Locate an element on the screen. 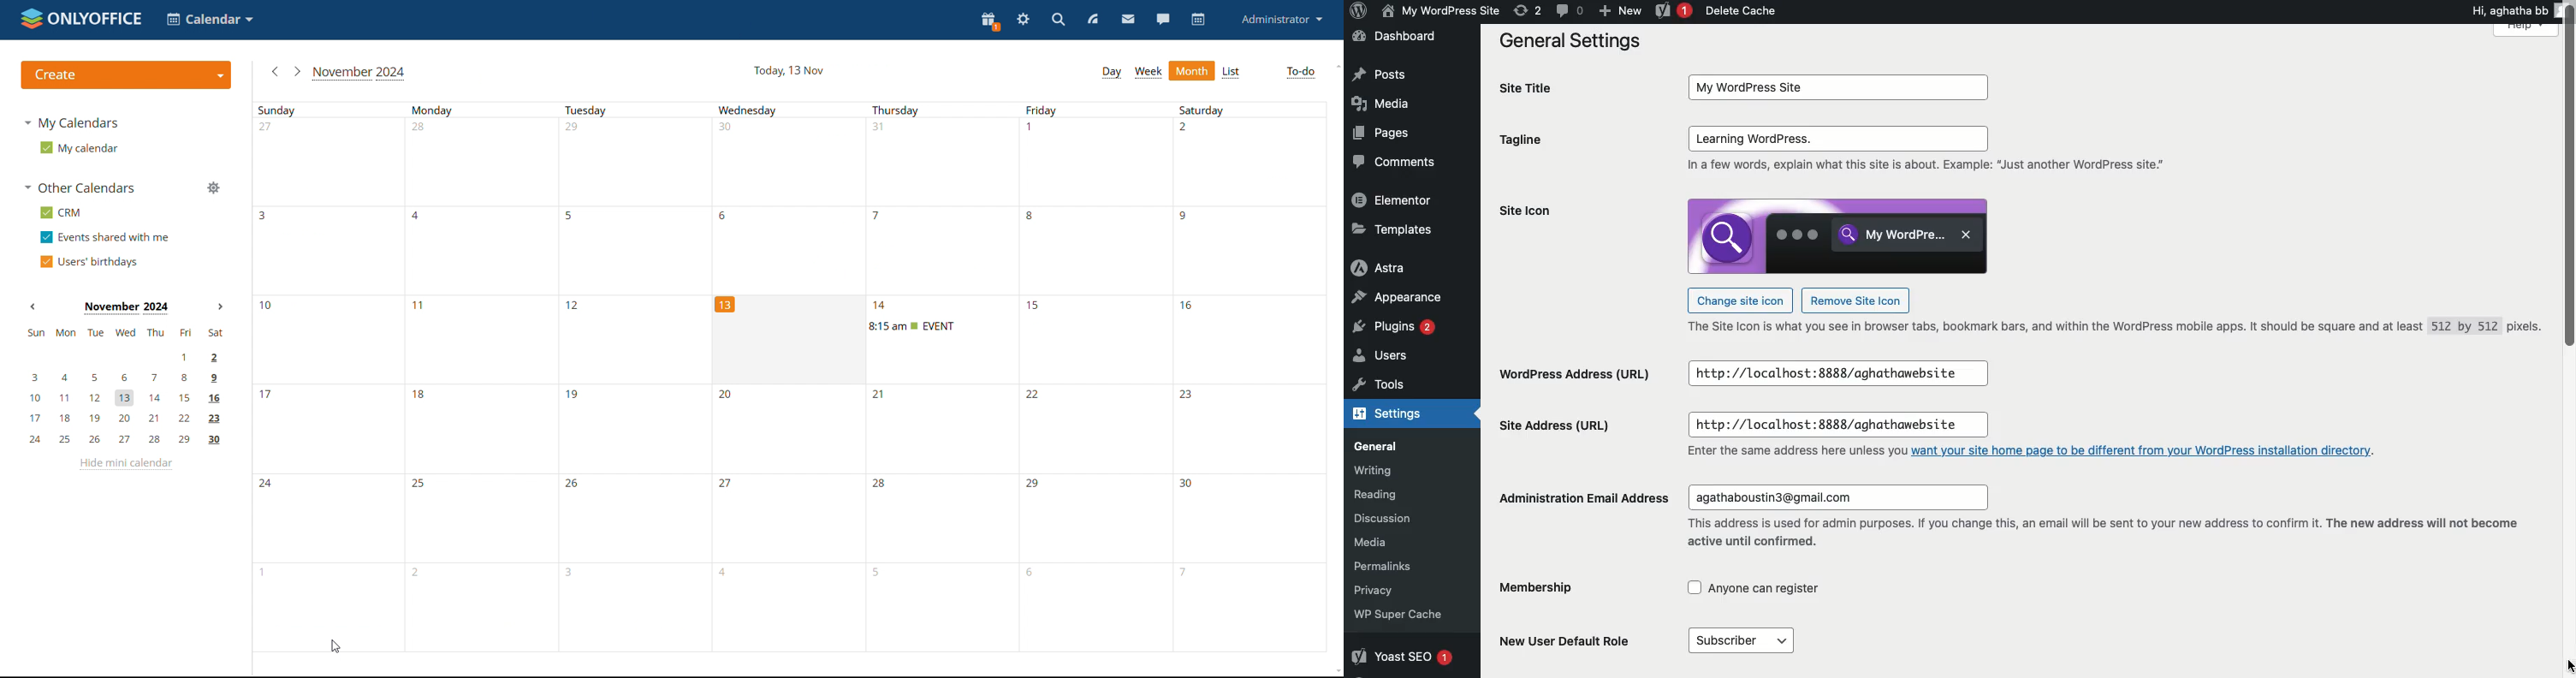  New is located at coordinates (1620, 9).